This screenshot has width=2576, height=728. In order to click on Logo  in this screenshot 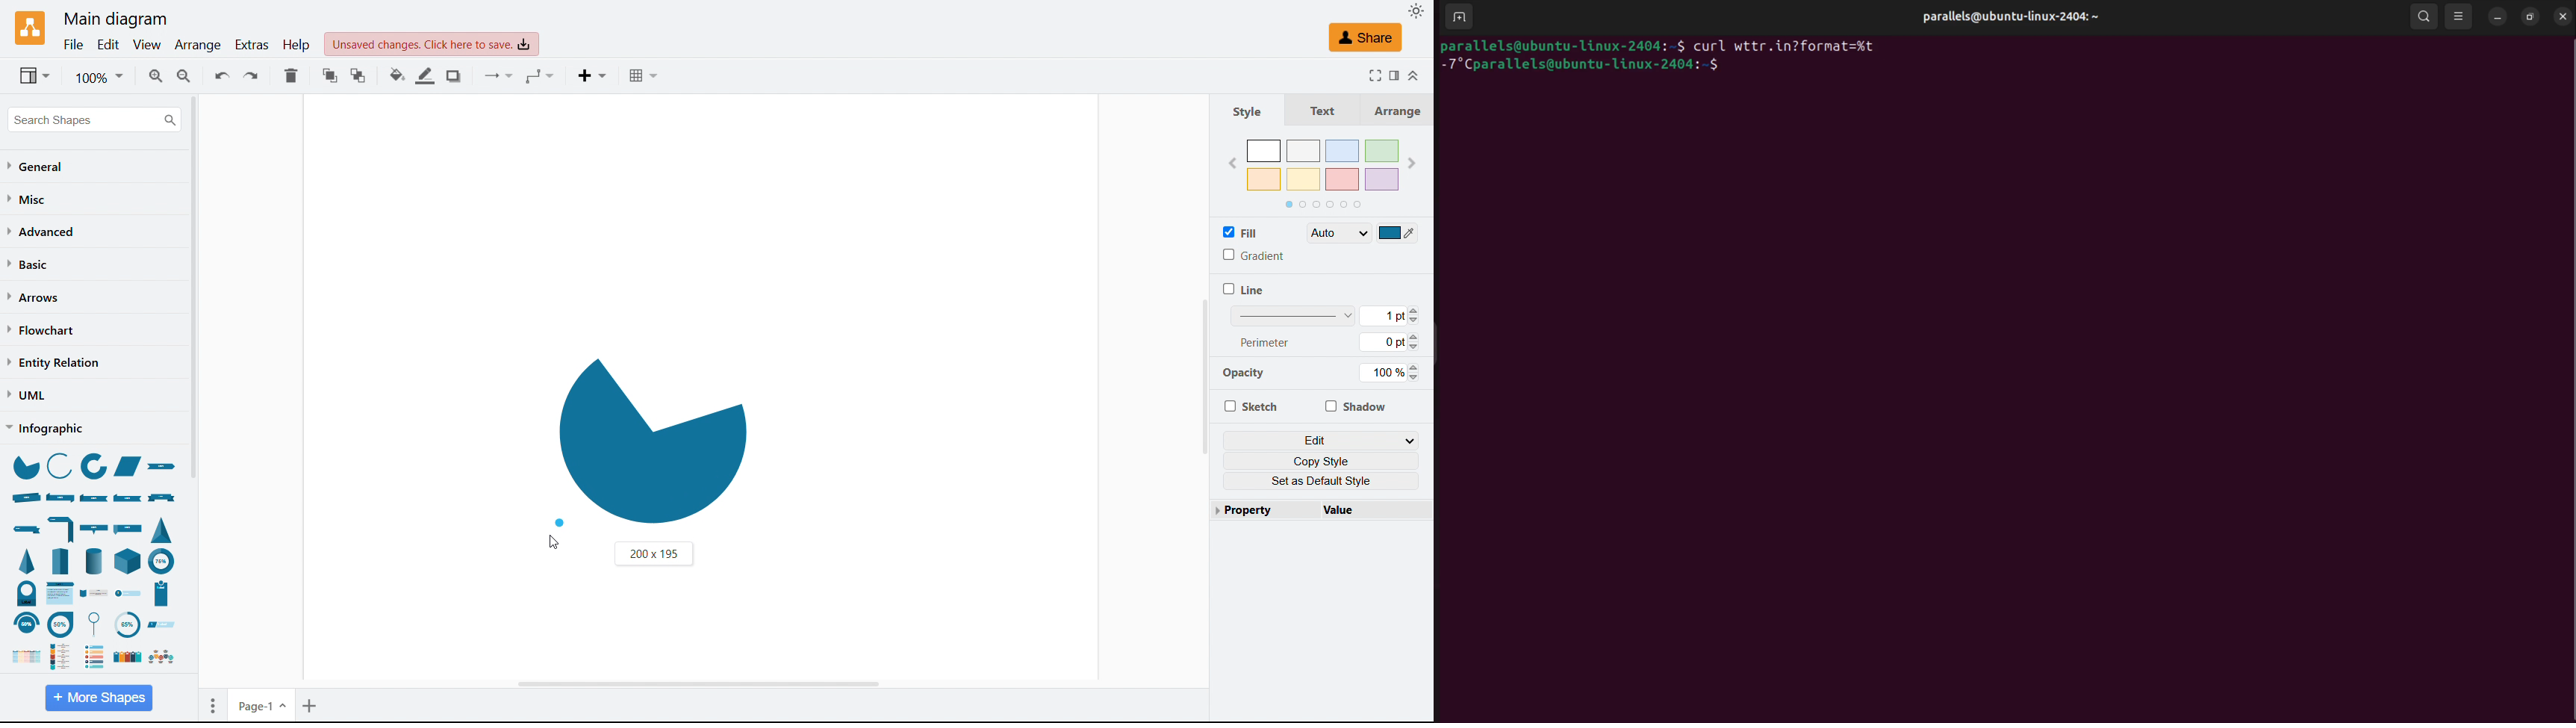, I will do `click(31, 29)`.